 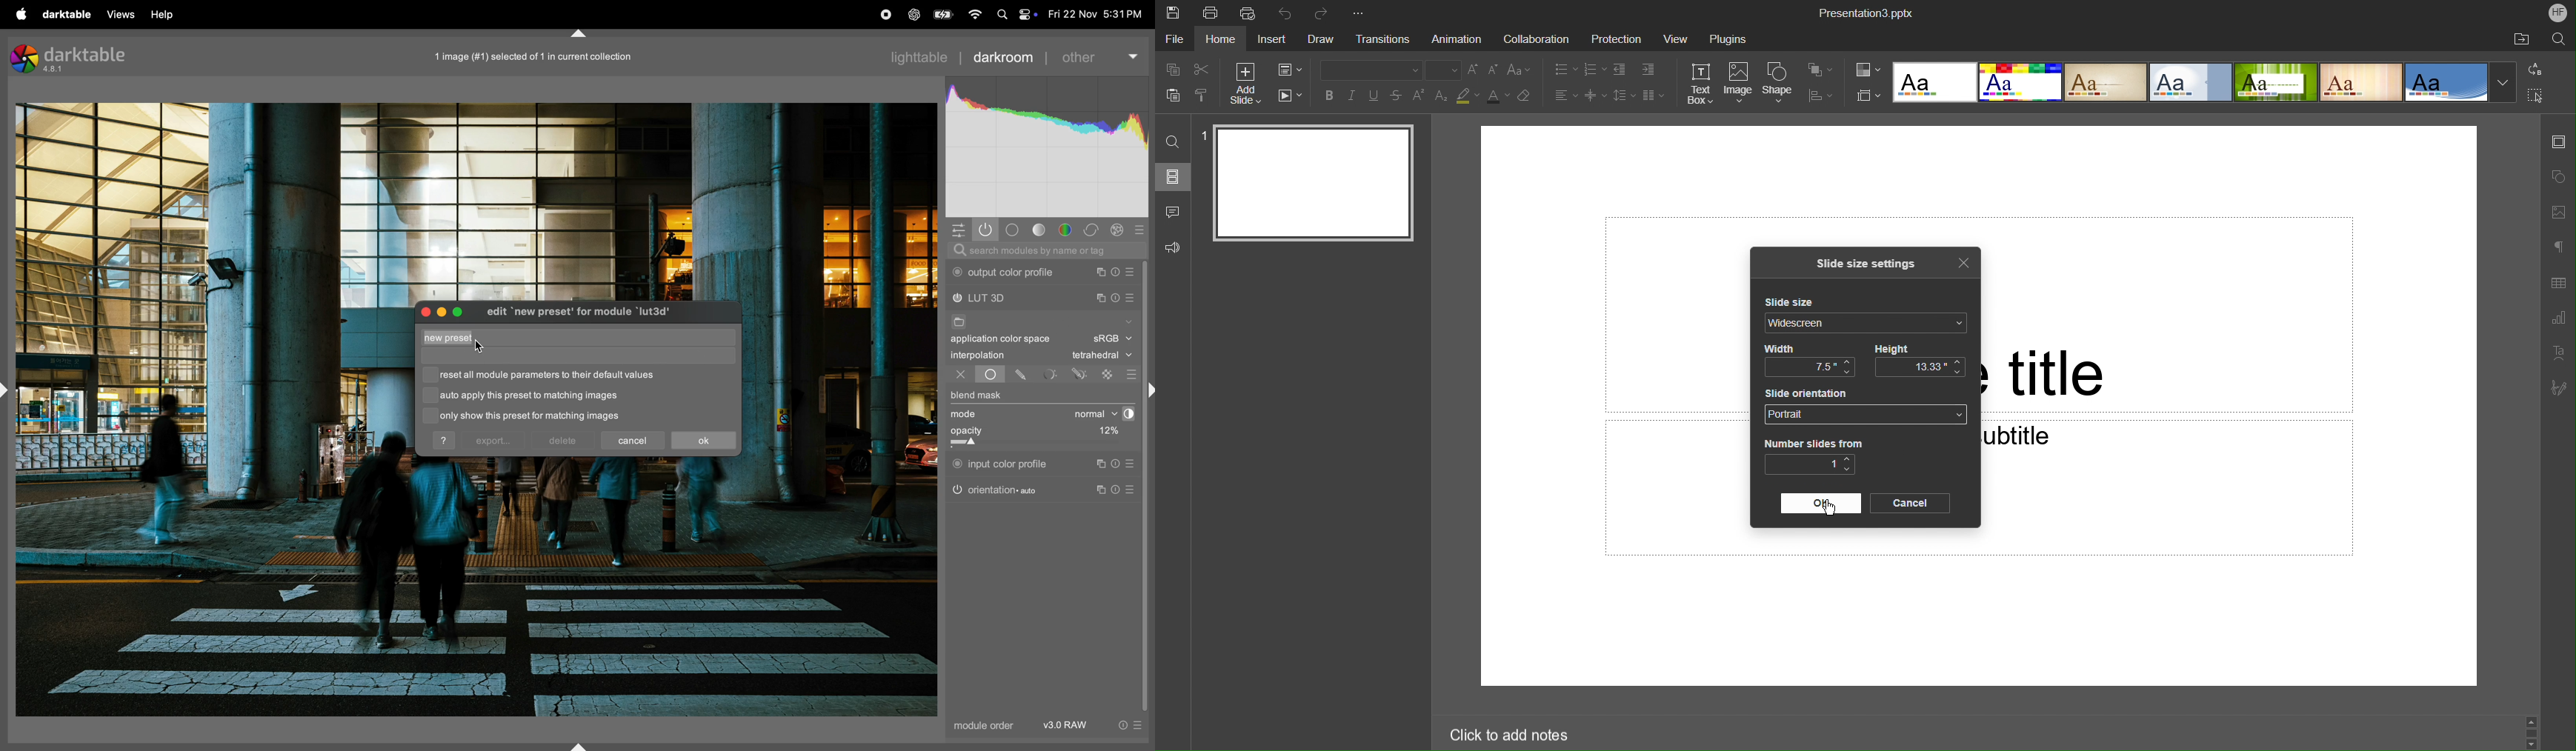 What do you see at coordinates (1920, 367) in the screenshot?
I see `13.33"` at bounding box center [1920, 367].